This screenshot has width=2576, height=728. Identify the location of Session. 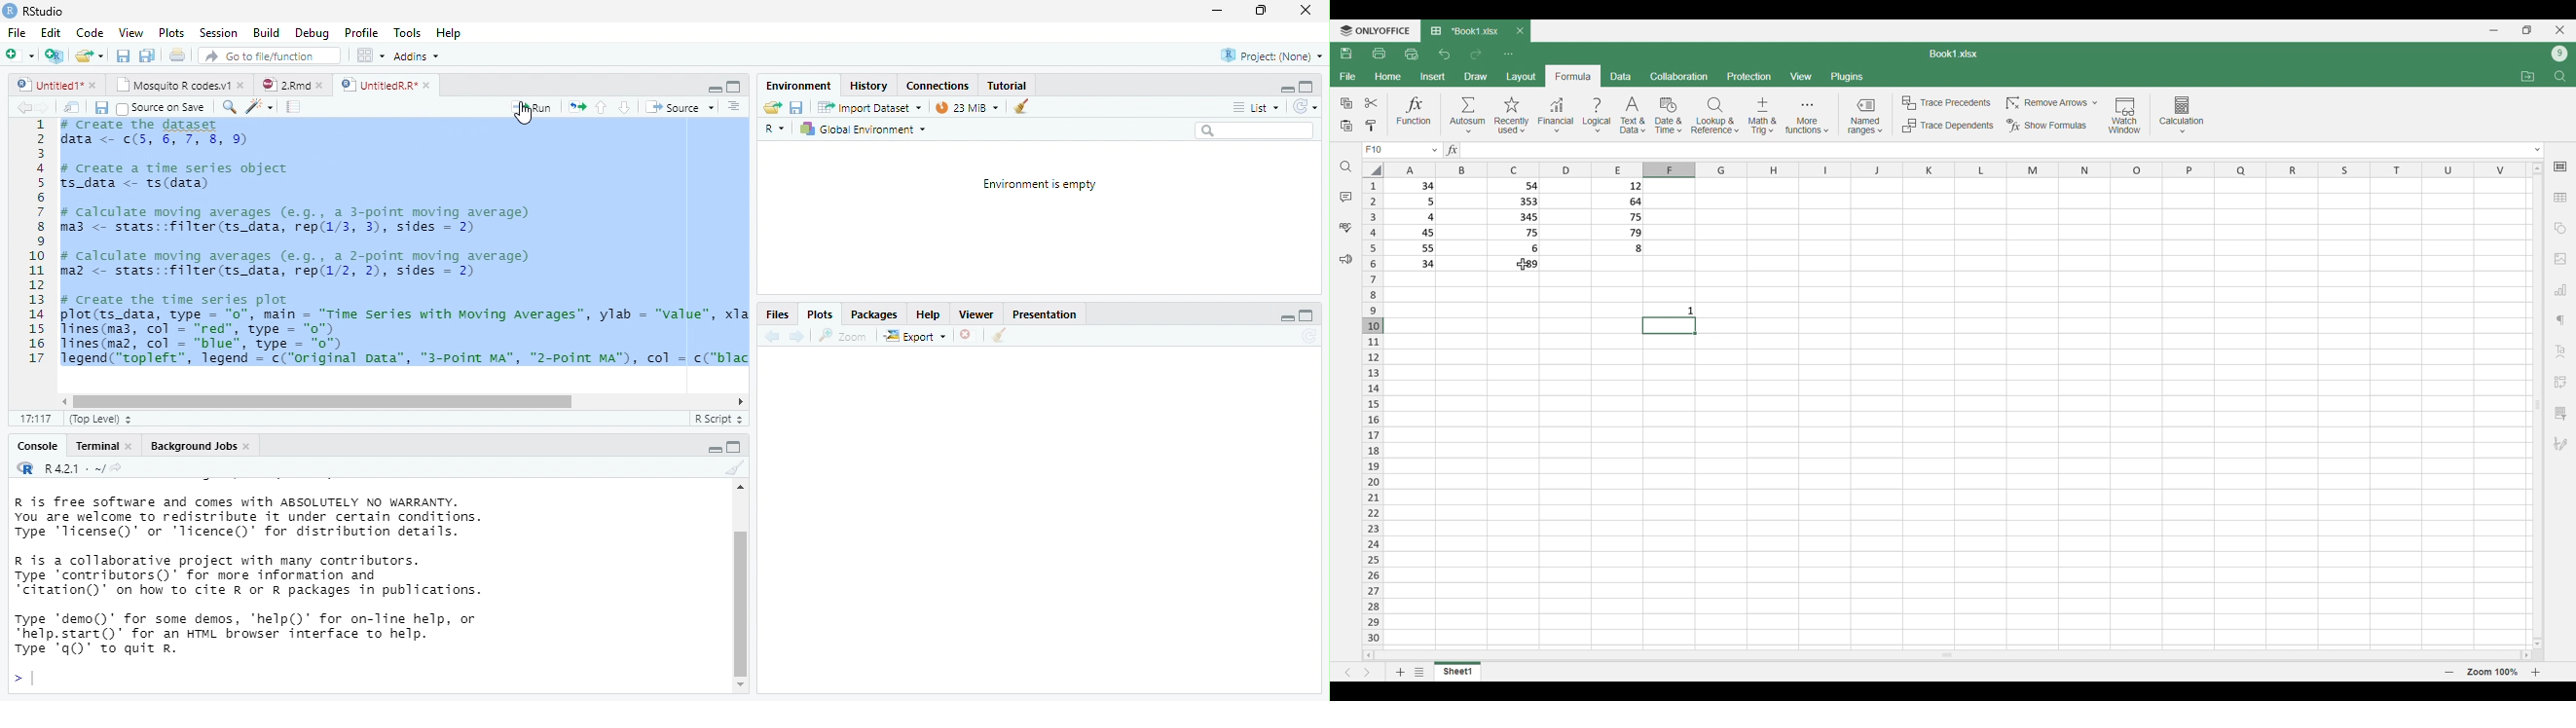
(218, 32).